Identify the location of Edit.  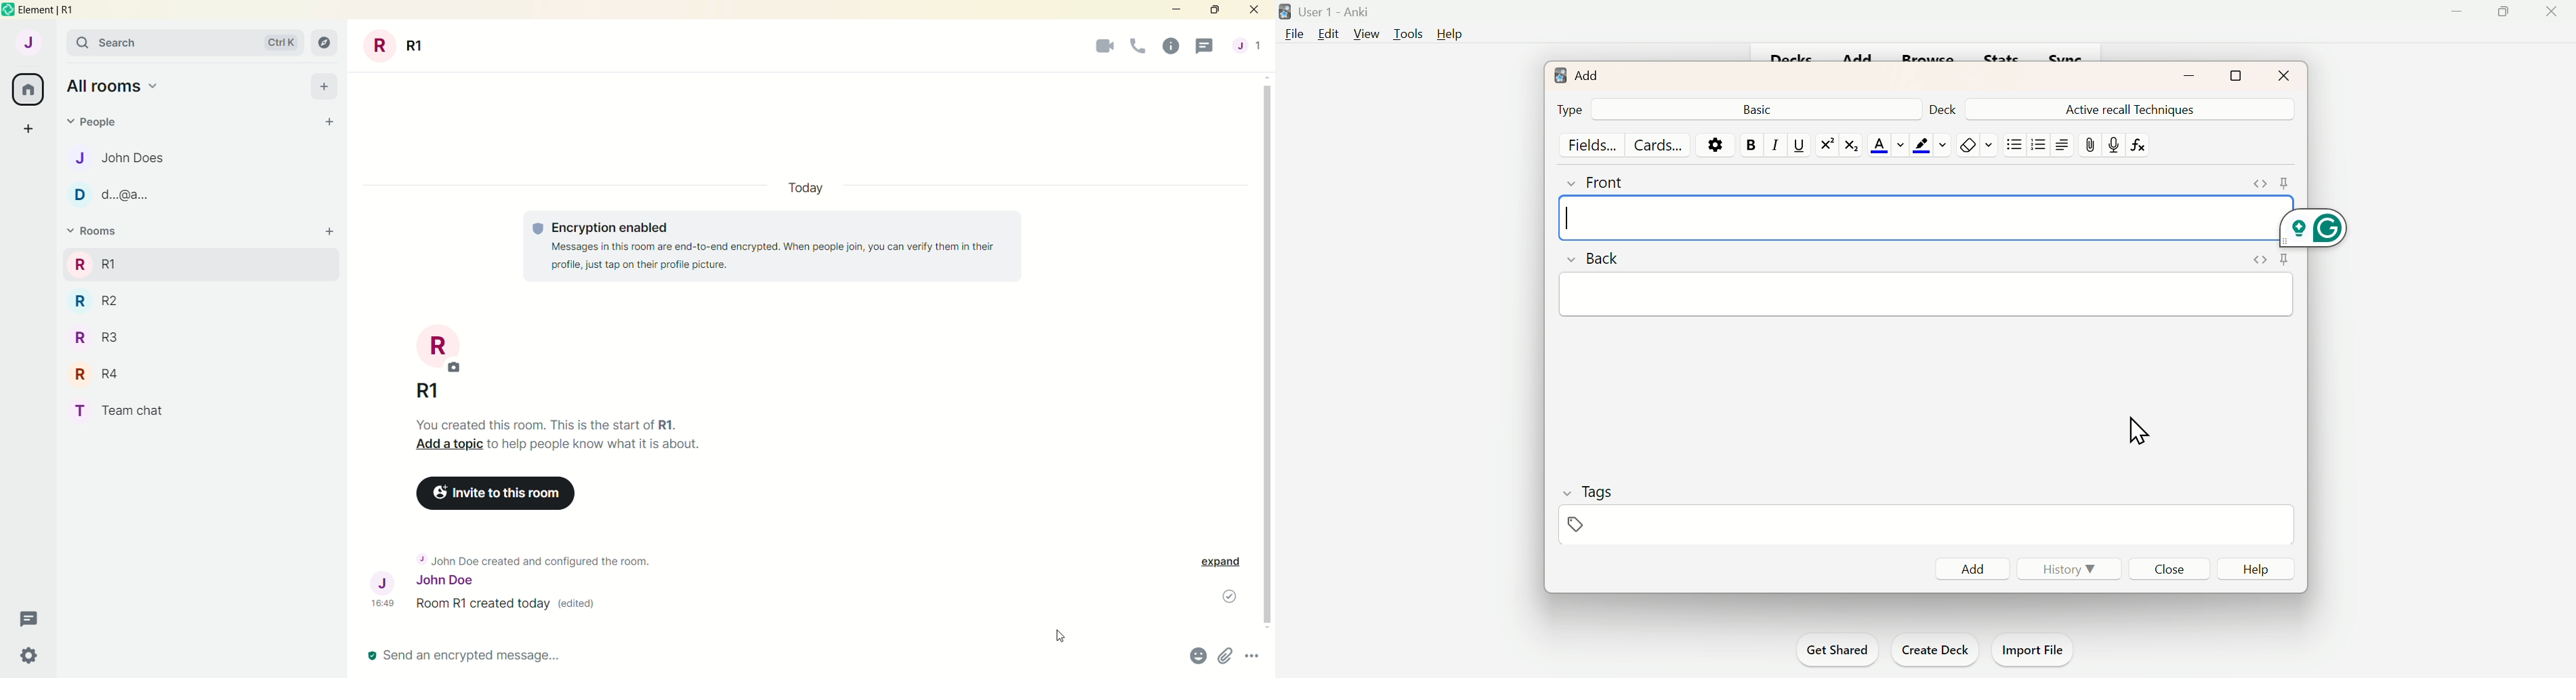
(1327, 34).